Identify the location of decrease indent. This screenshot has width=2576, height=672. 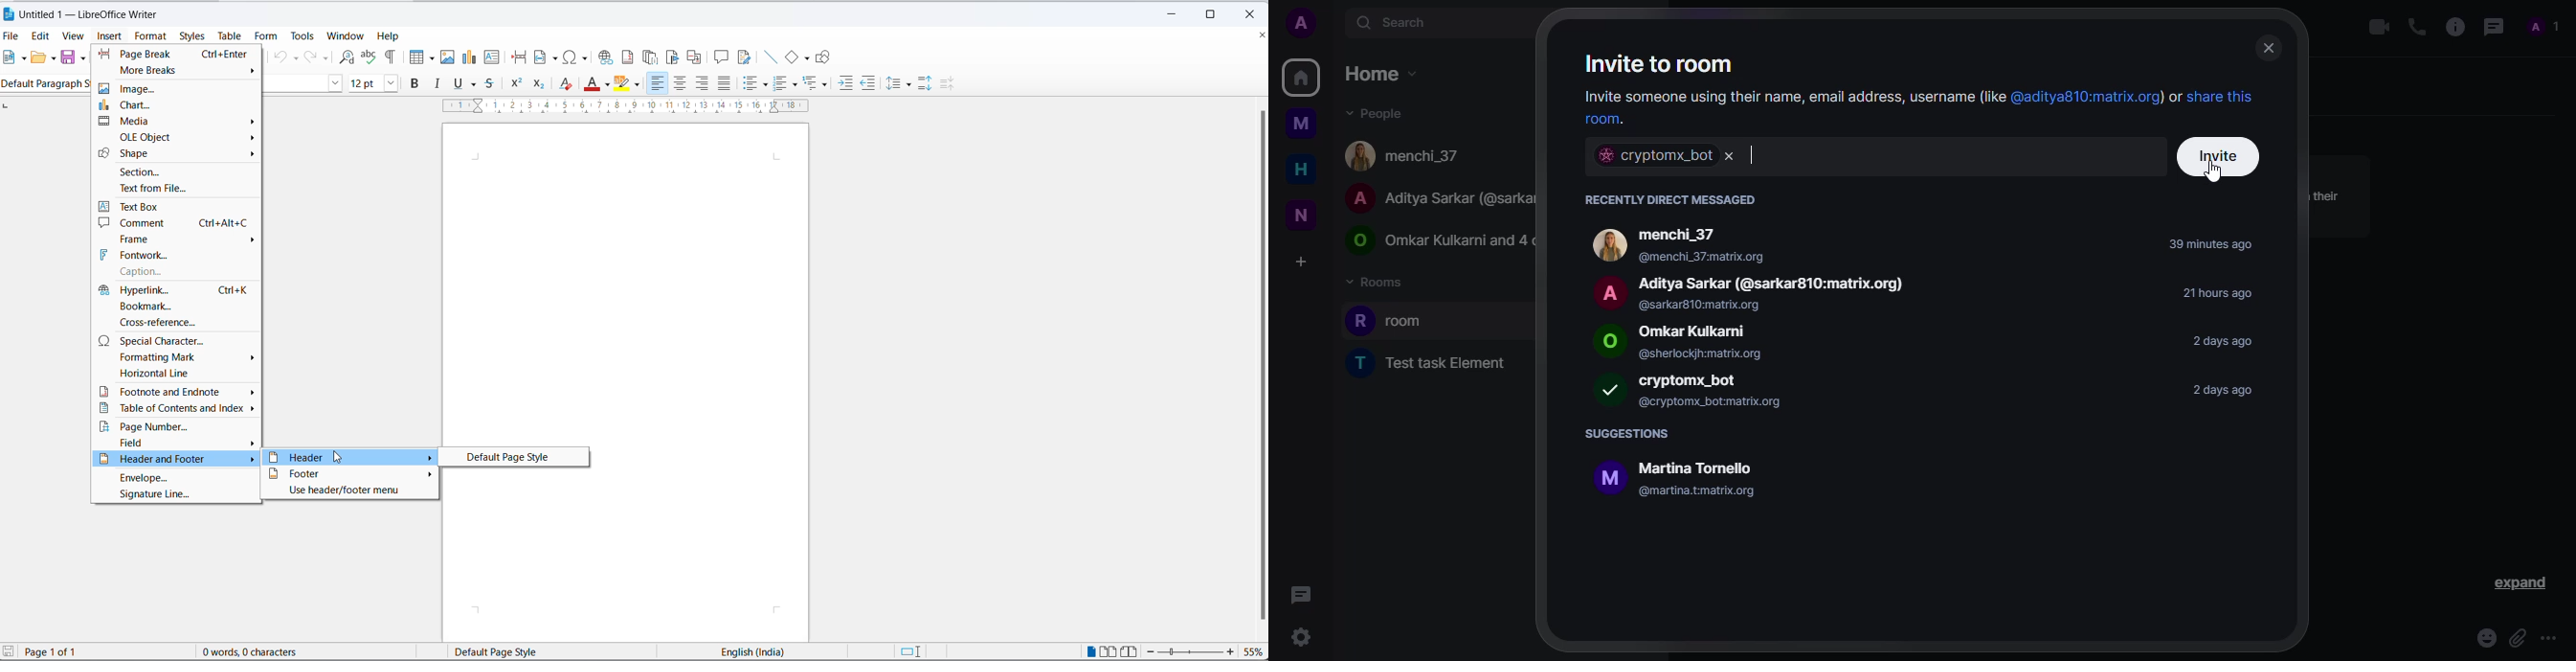
(869, 84).